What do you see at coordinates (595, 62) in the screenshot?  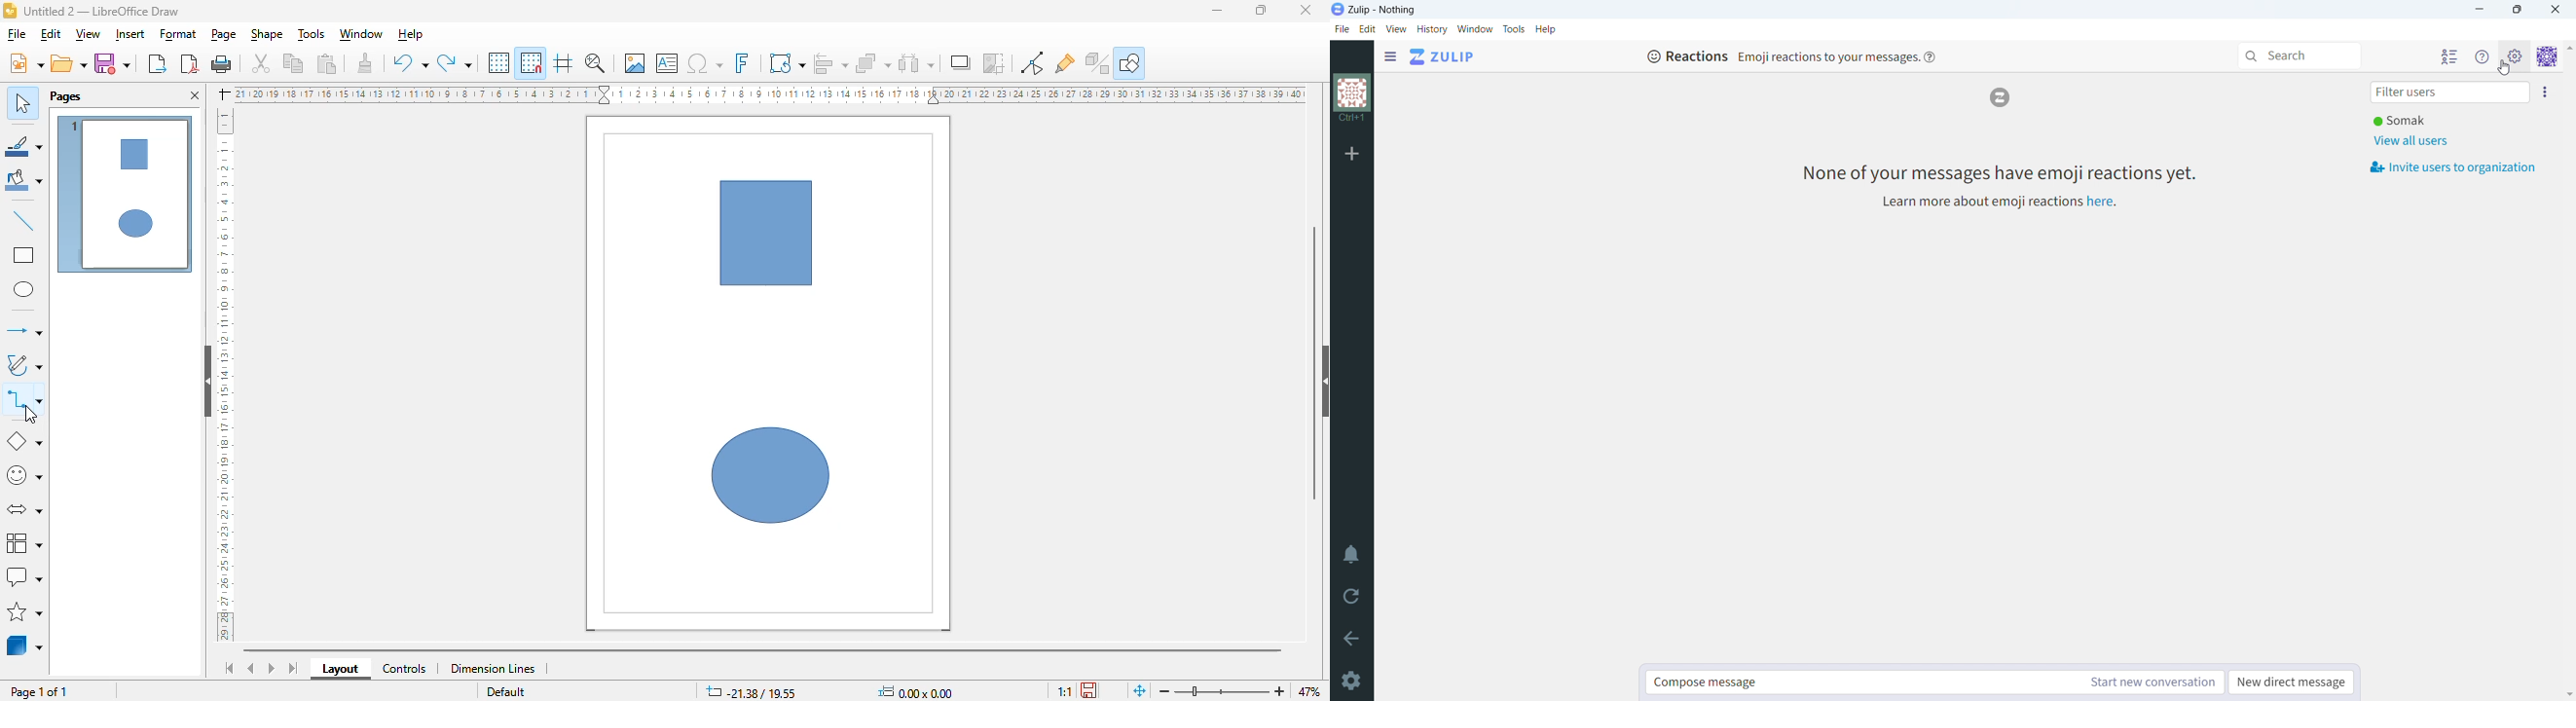 I see `zoom & pan` at bounding box center [595, 62].